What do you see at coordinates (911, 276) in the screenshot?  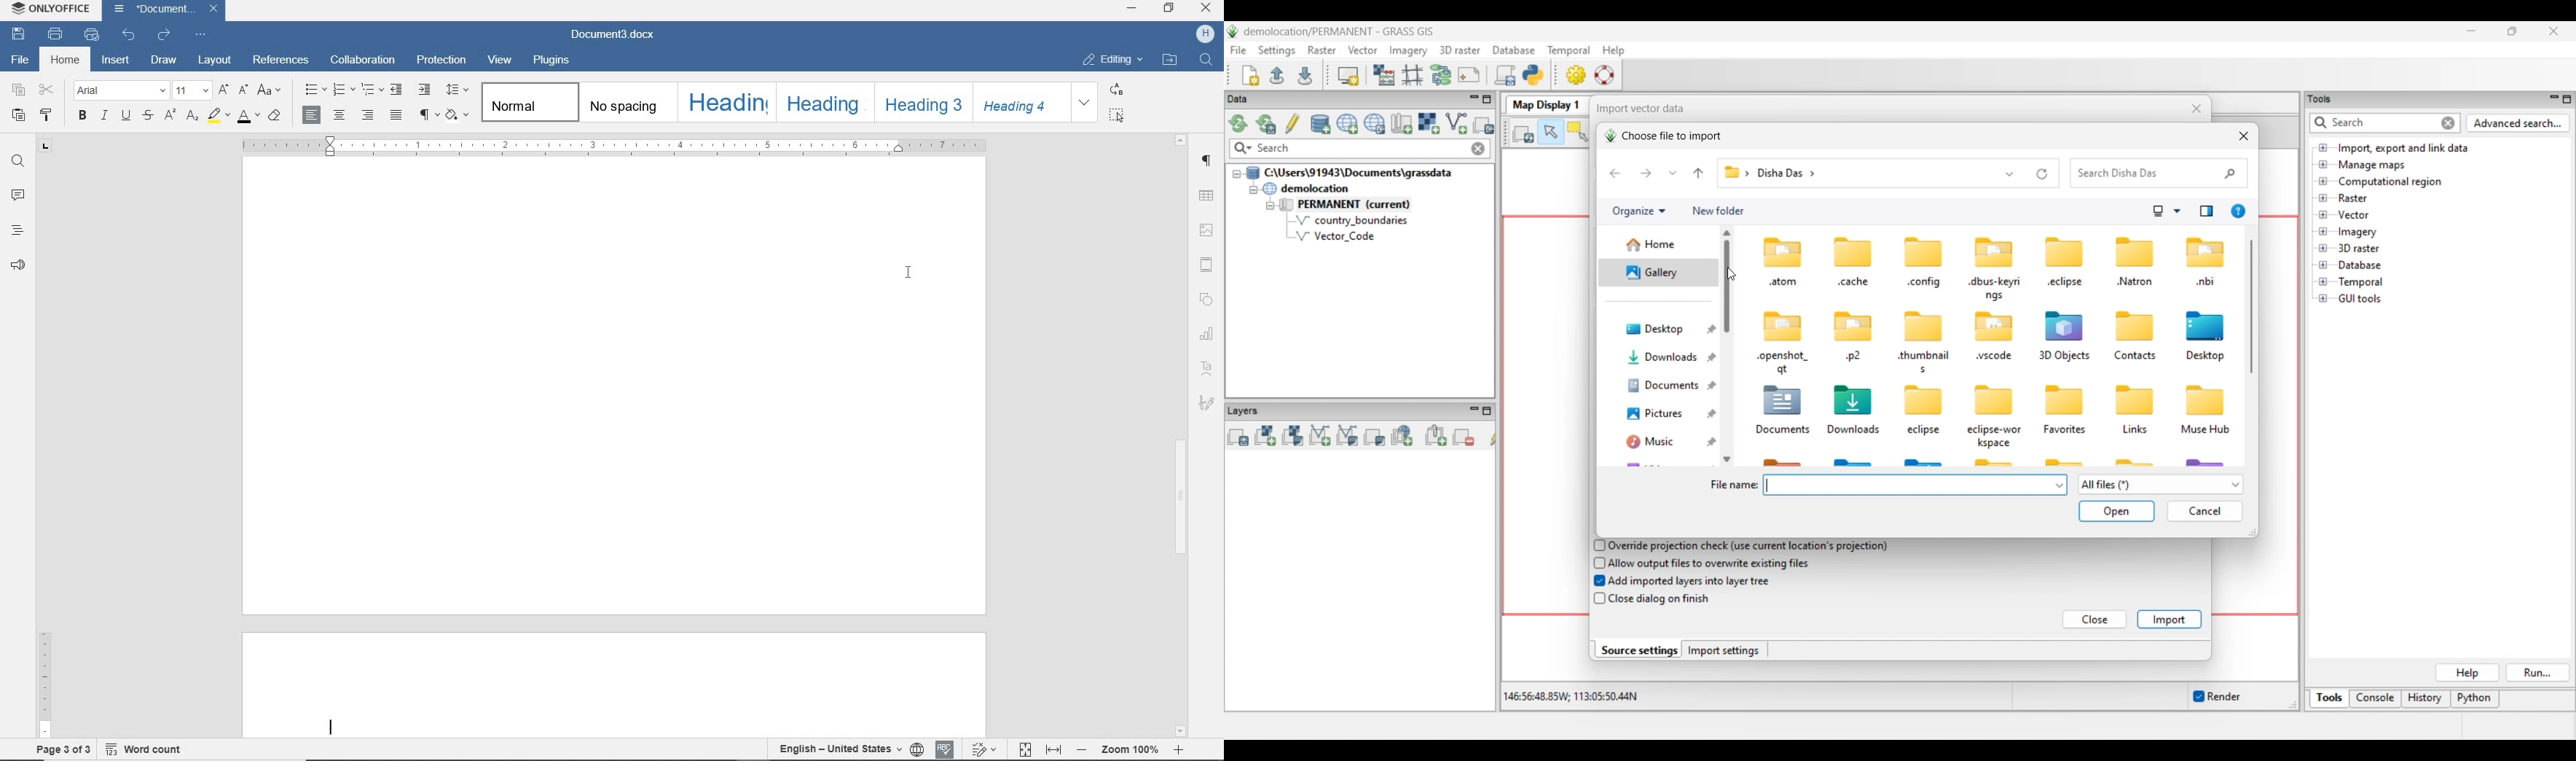 I see `Text cursor` at bounding box center [911, 276].